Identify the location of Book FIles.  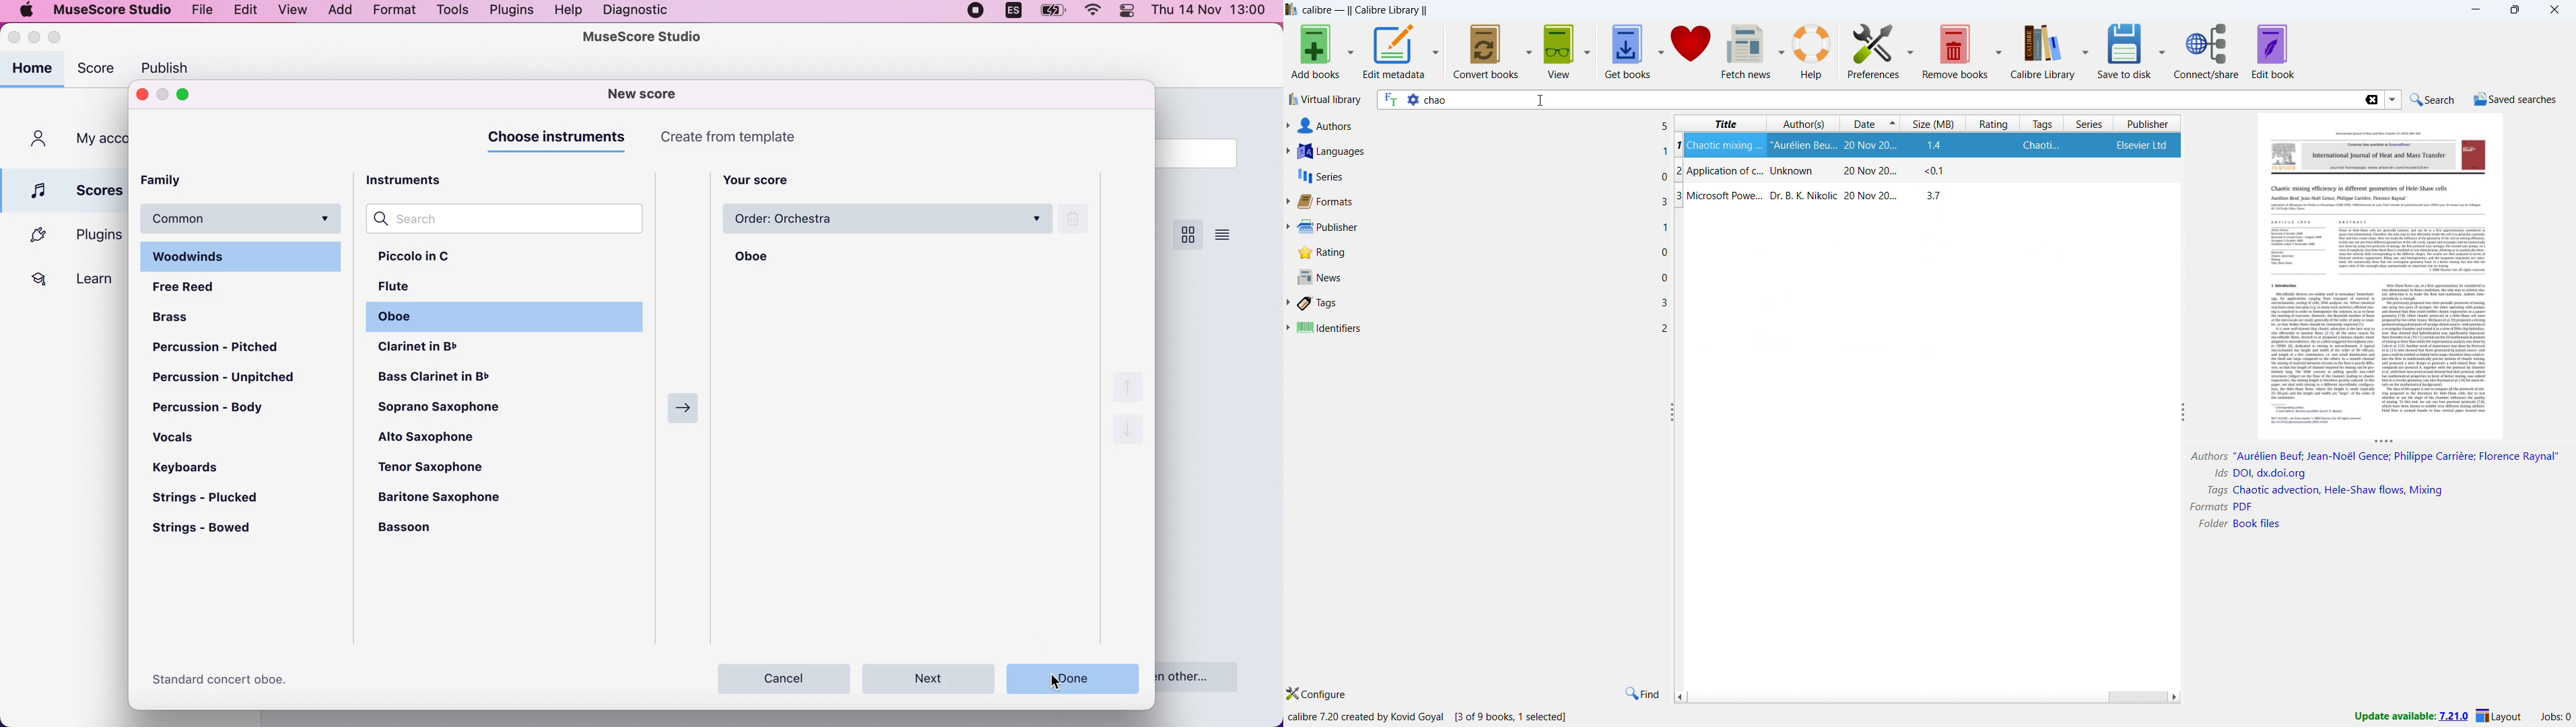
(2264, 526).